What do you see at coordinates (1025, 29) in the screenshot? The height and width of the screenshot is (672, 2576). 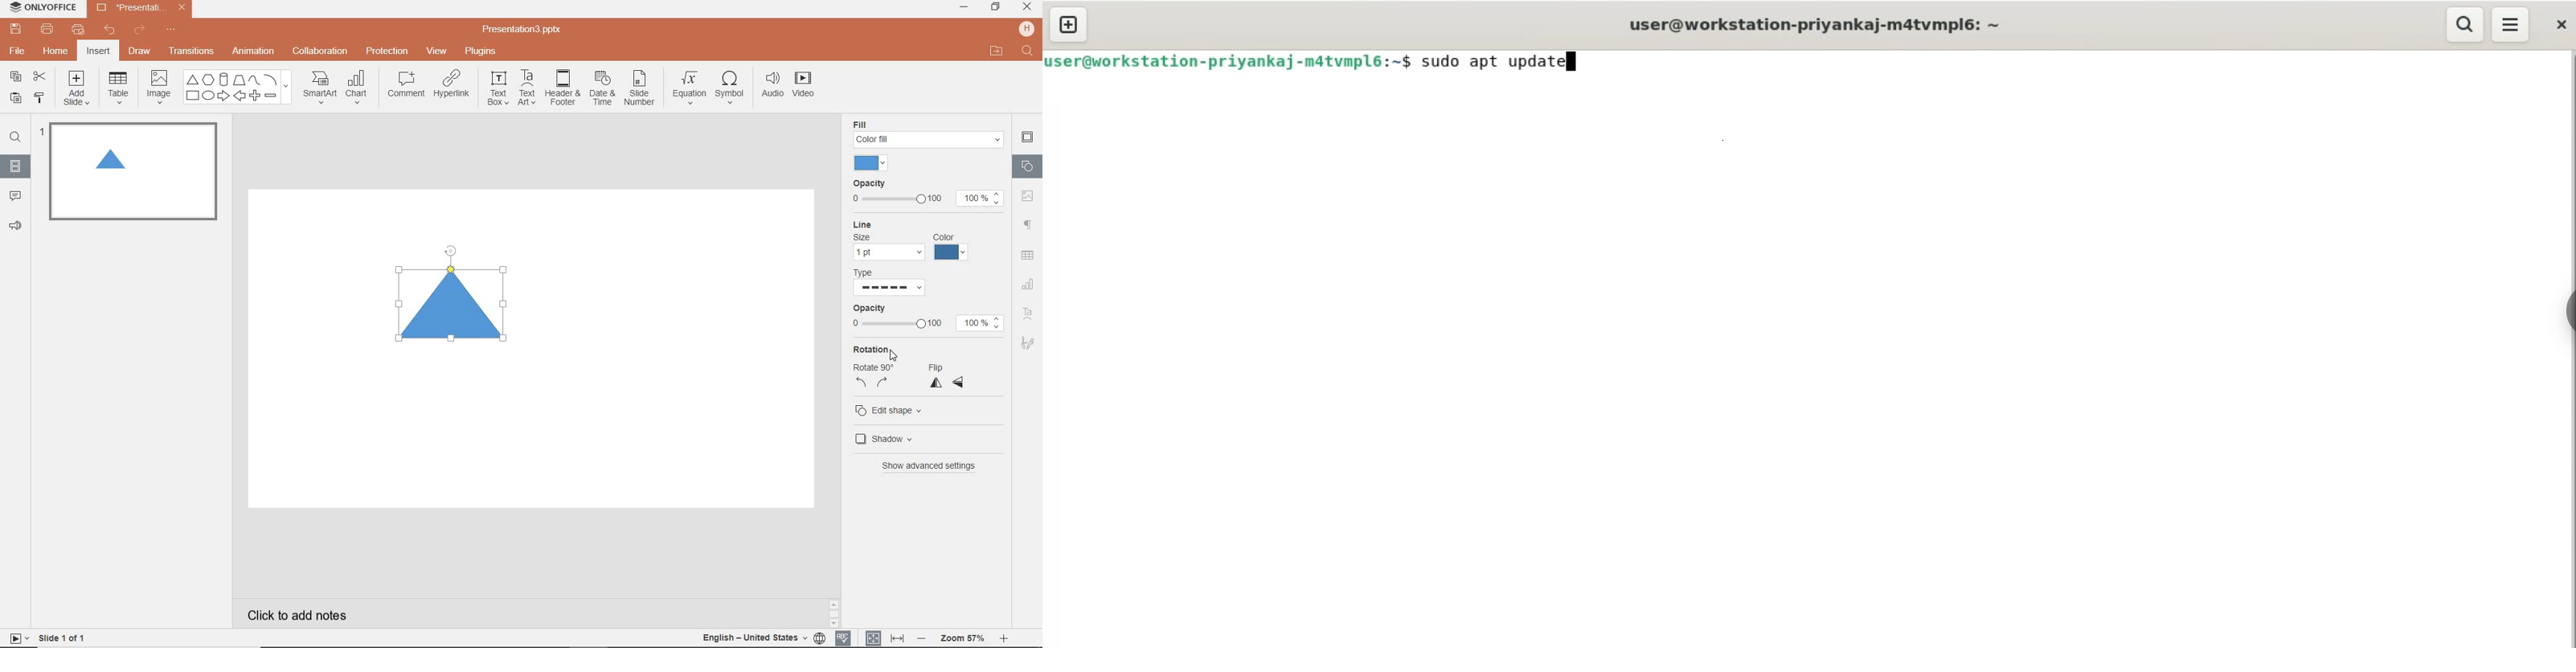 I see `profile` at bounding box center [1025, 29].